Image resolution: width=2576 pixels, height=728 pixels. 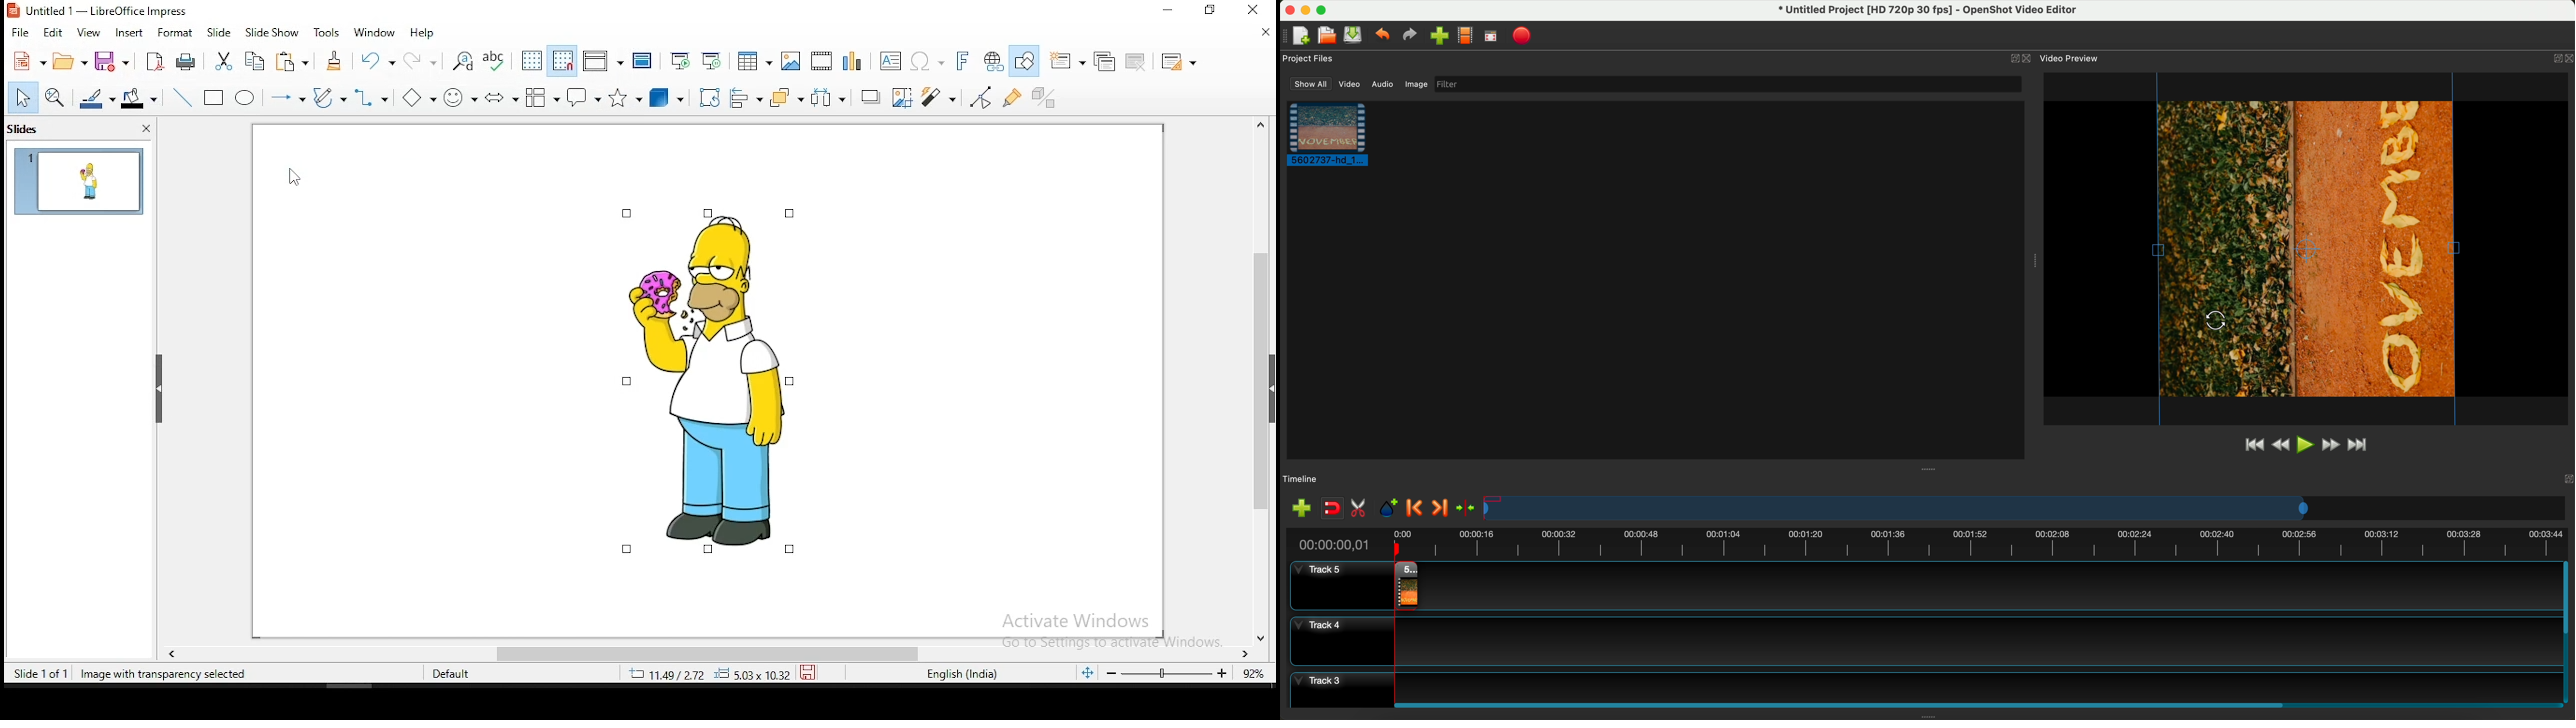 I want to click on arrange, so click(x=785, y=95).